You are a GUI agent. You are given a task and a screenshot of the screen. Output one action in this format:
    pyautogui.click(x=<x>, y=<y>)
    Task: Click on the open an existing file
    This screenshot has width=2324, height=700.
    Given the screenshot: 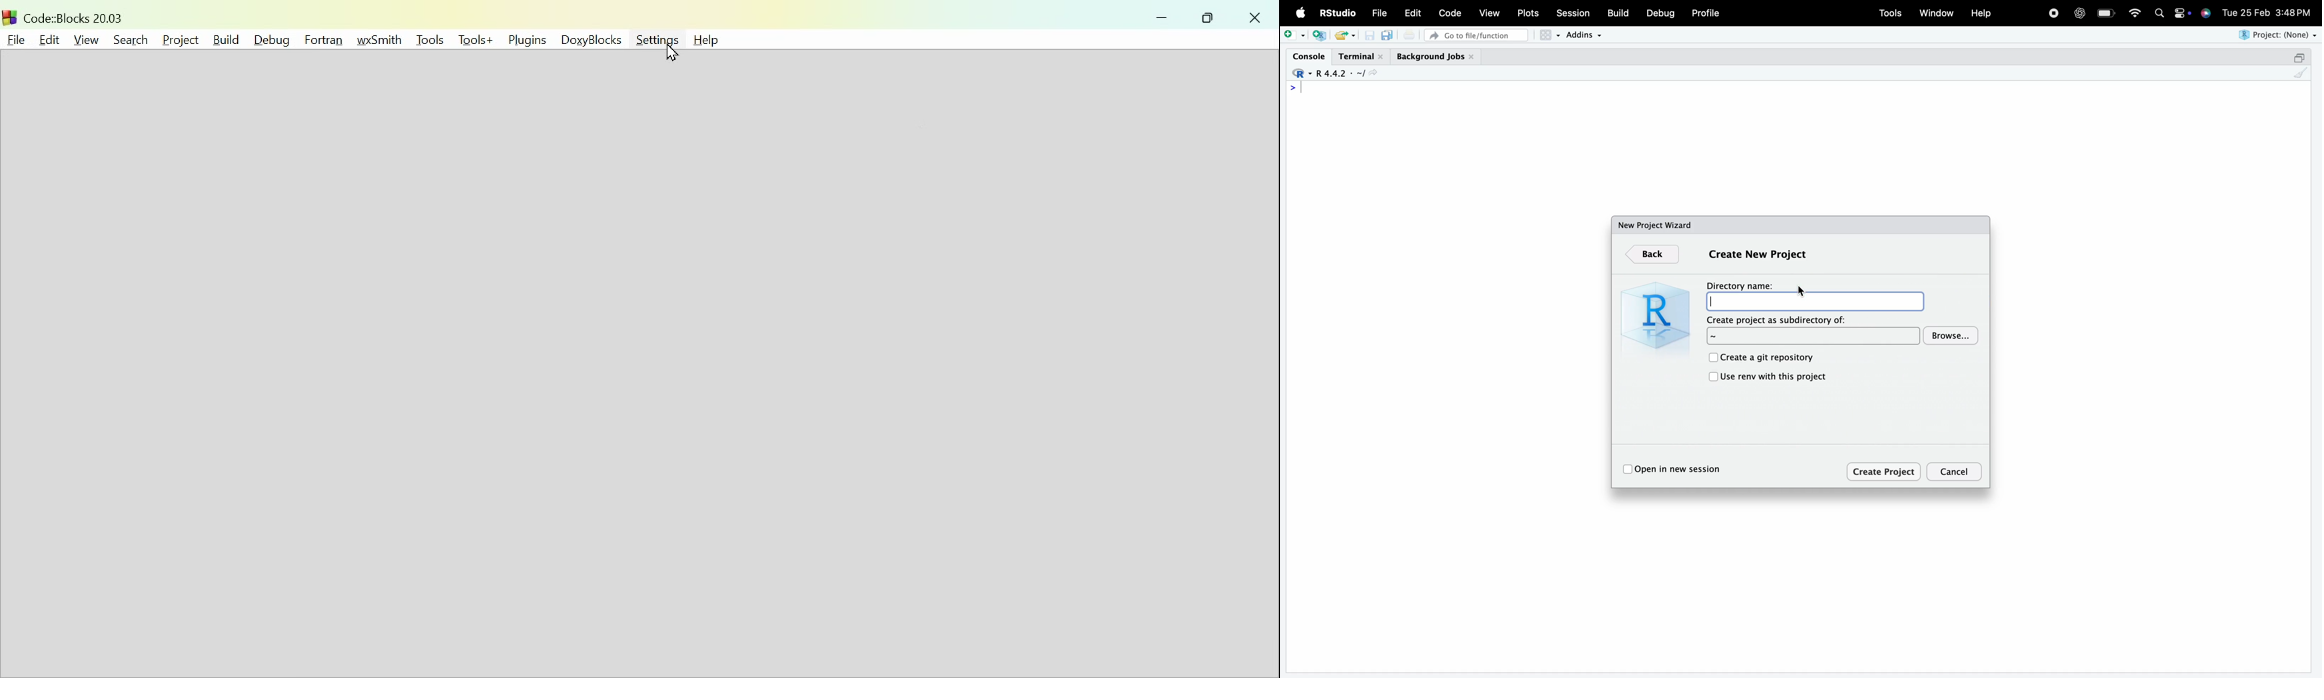 What is the action you would take?
    pyautogui.click(x=1340, y=35)
    